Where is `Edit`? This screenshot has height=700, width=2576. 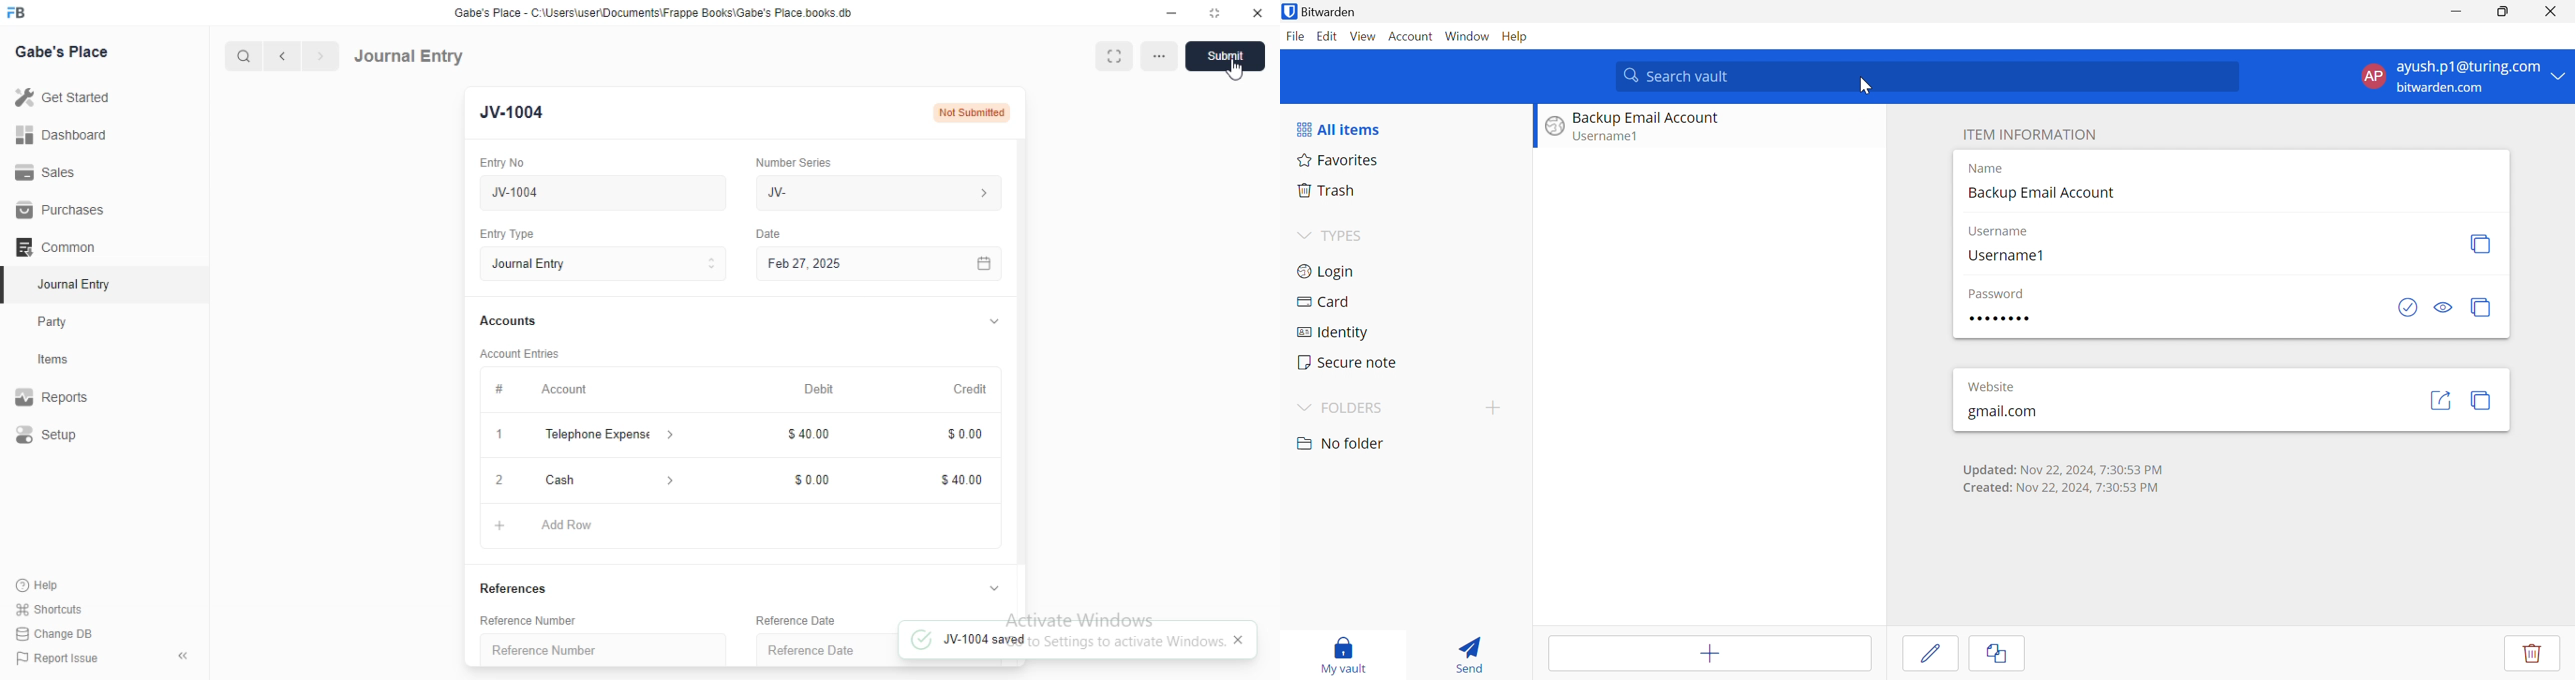 Edit is located at coordinates (1327, 36).